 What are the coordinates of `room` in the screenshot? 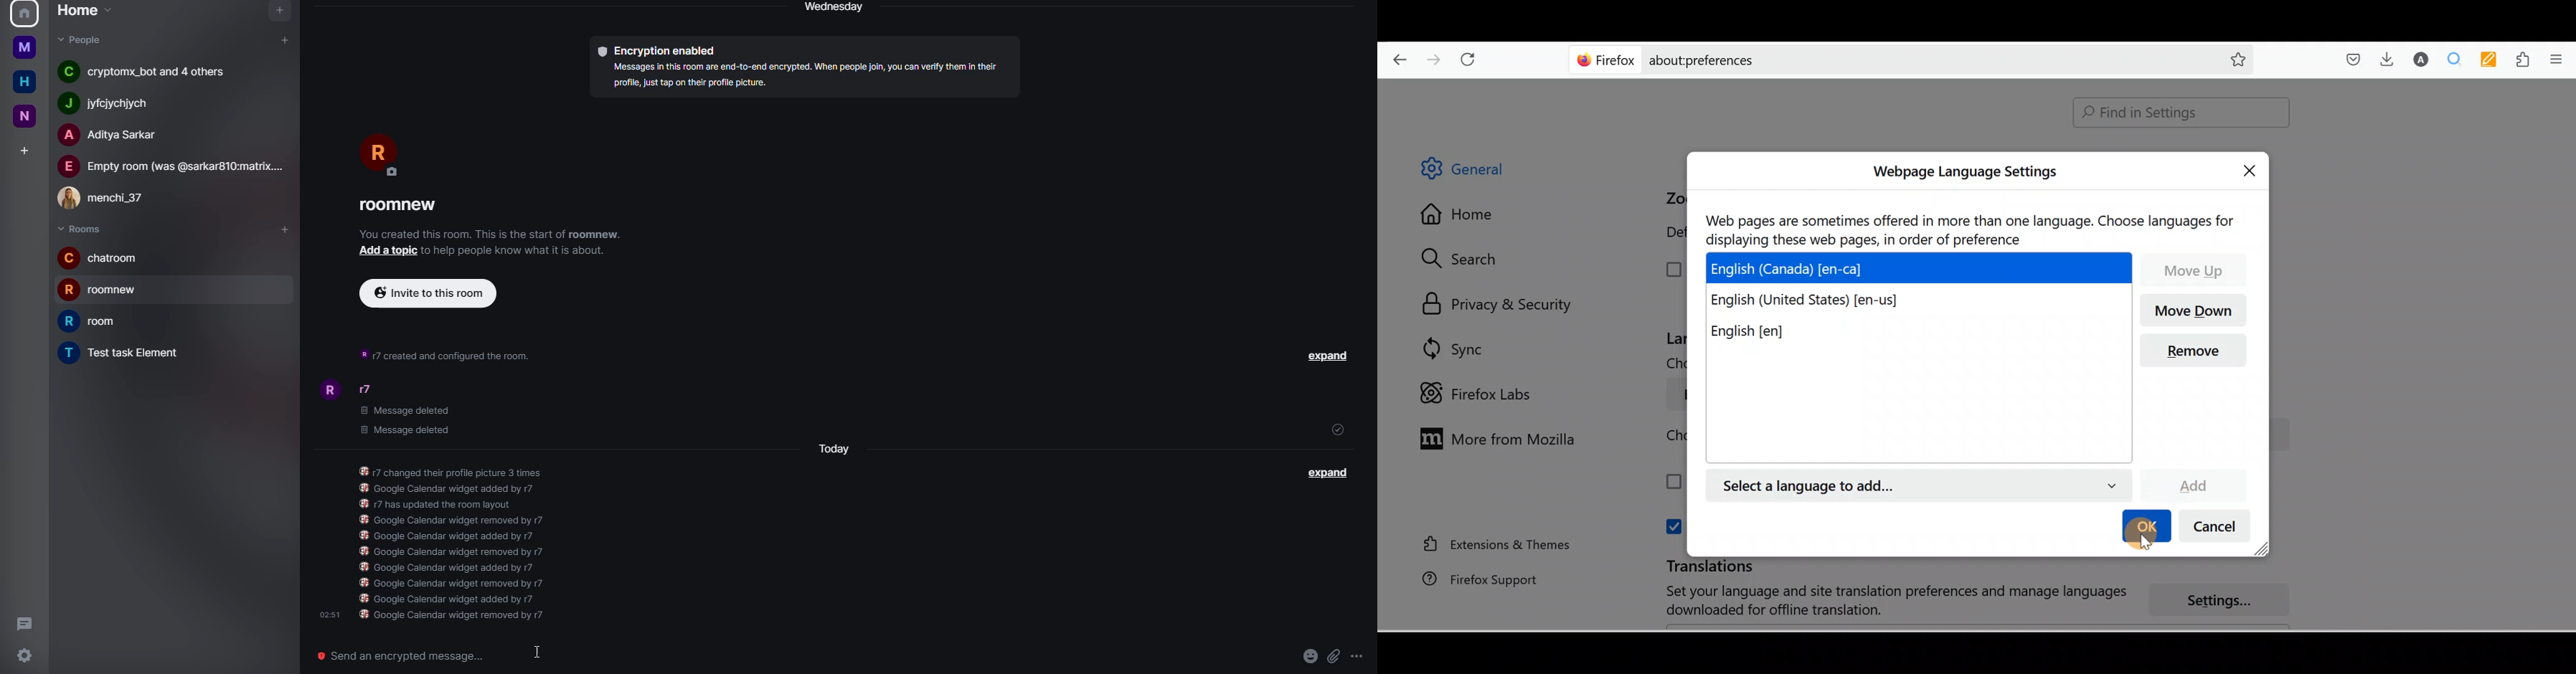 It's located at (126, 352).